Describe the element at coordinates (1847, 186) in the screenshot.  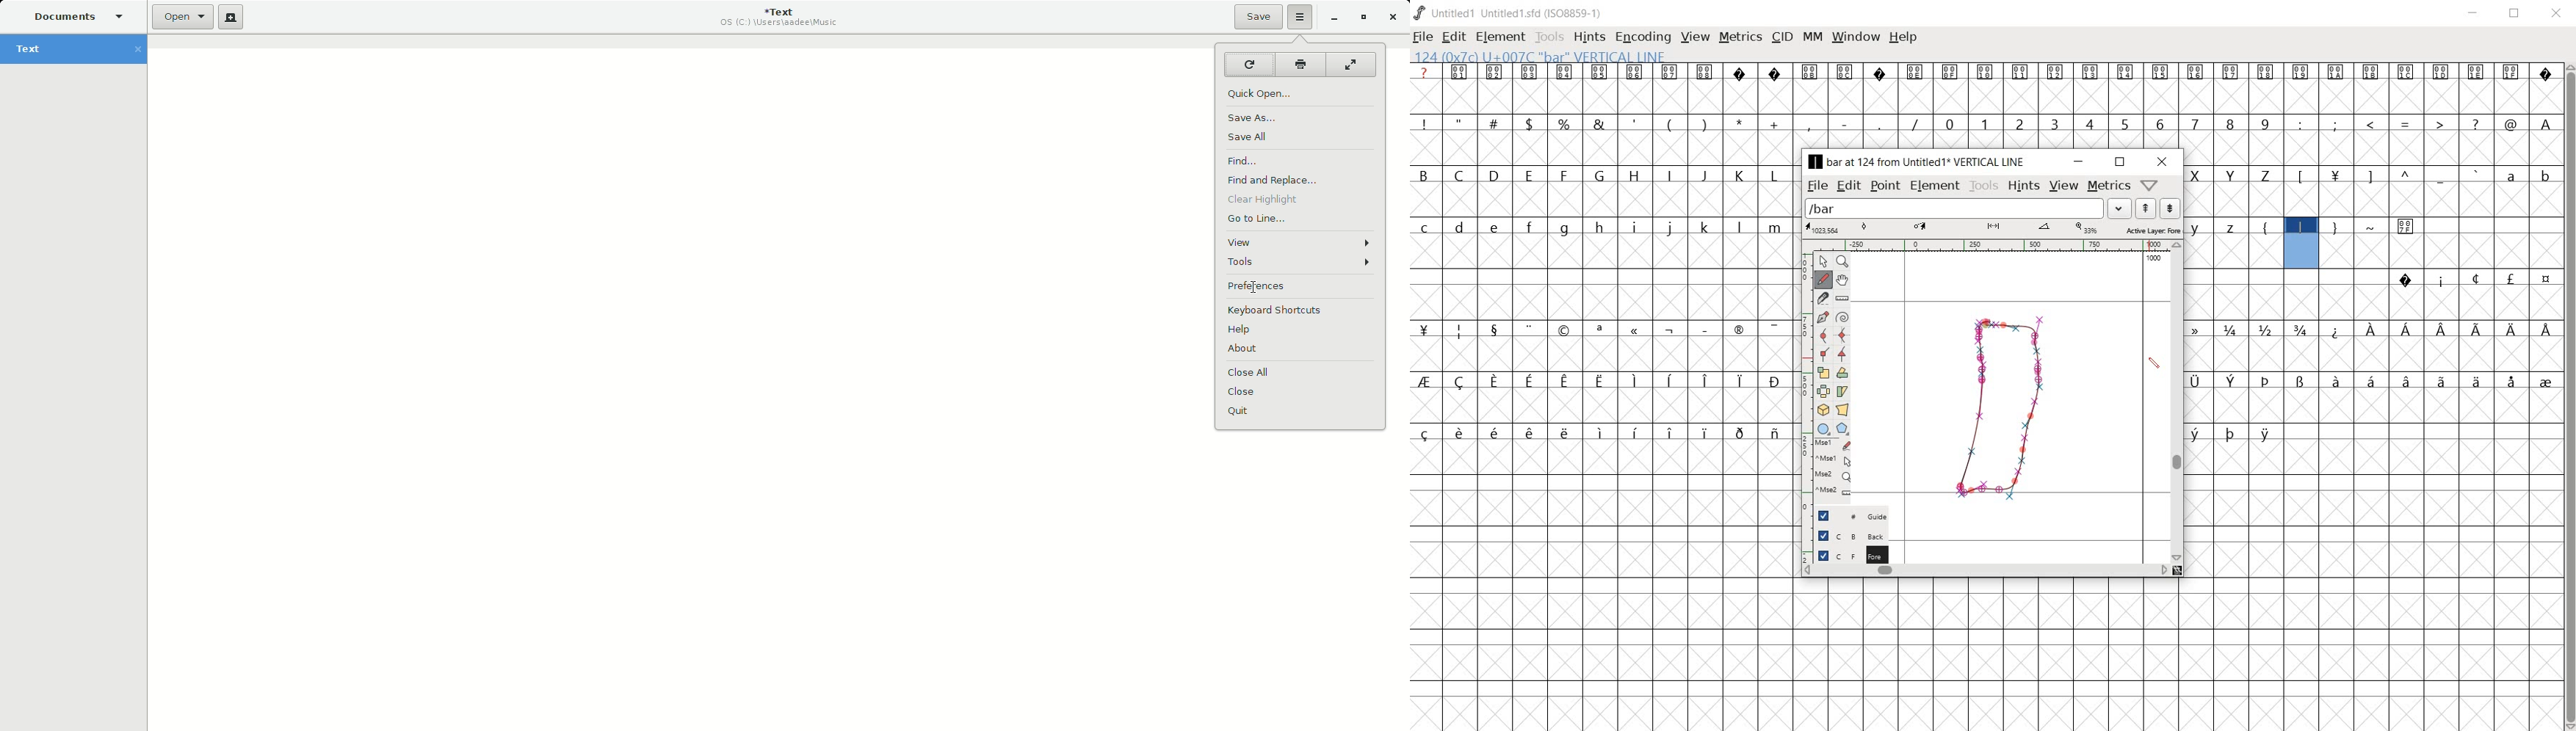
I see `edit` at that location.